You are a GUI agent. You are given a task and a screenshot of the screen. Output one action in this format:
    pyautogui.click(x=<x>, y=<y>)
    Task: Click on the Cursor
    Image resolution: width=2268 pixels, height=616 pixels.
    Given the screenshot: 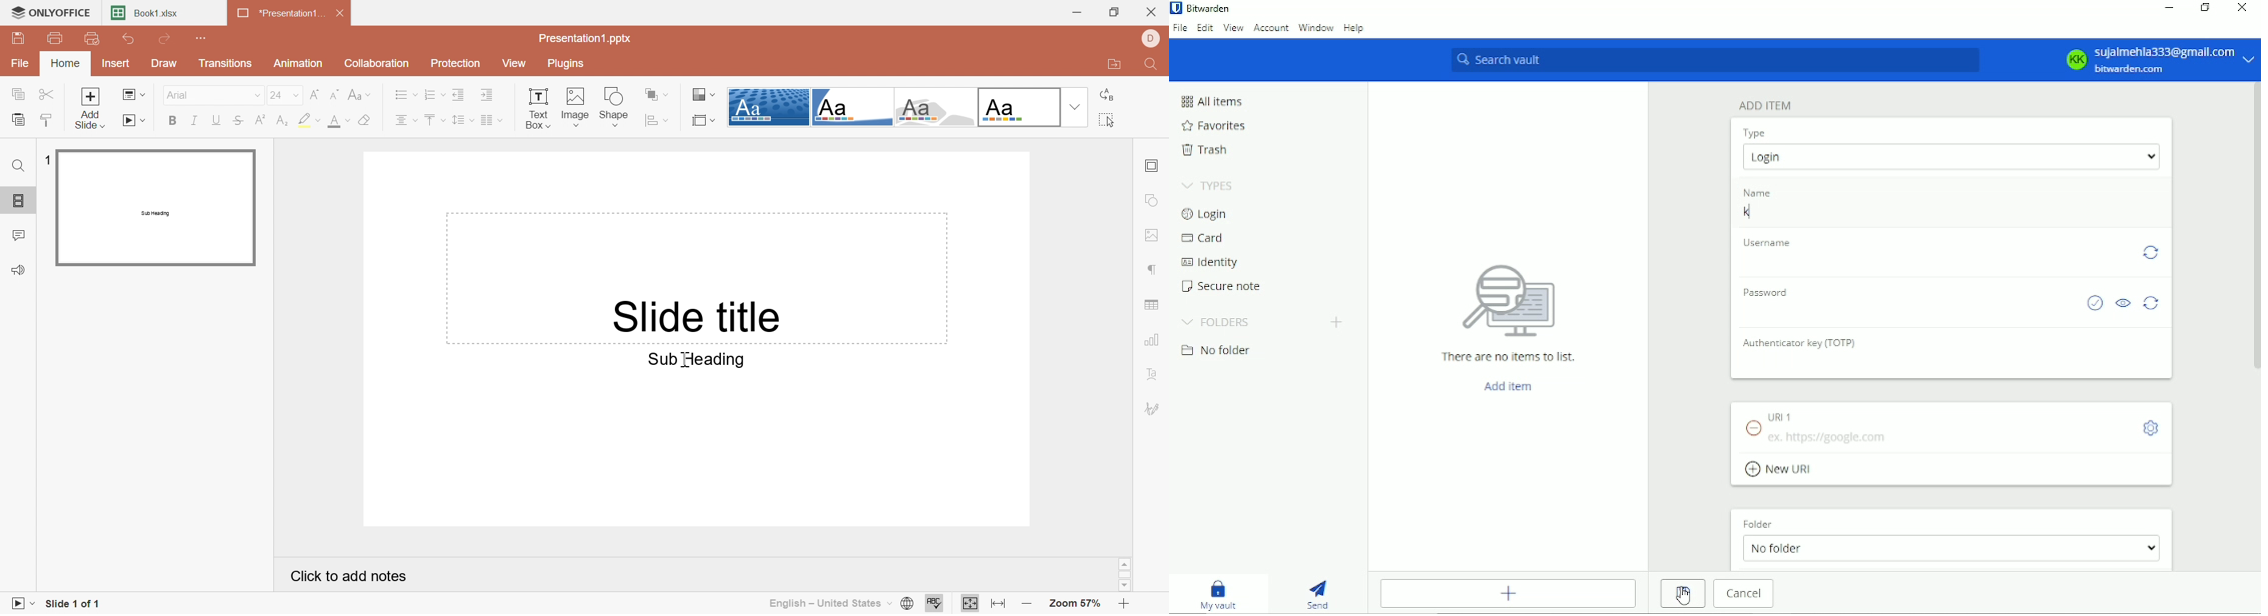 What is the action you would take?
    pyautogui.click(x=683, y=359)
    